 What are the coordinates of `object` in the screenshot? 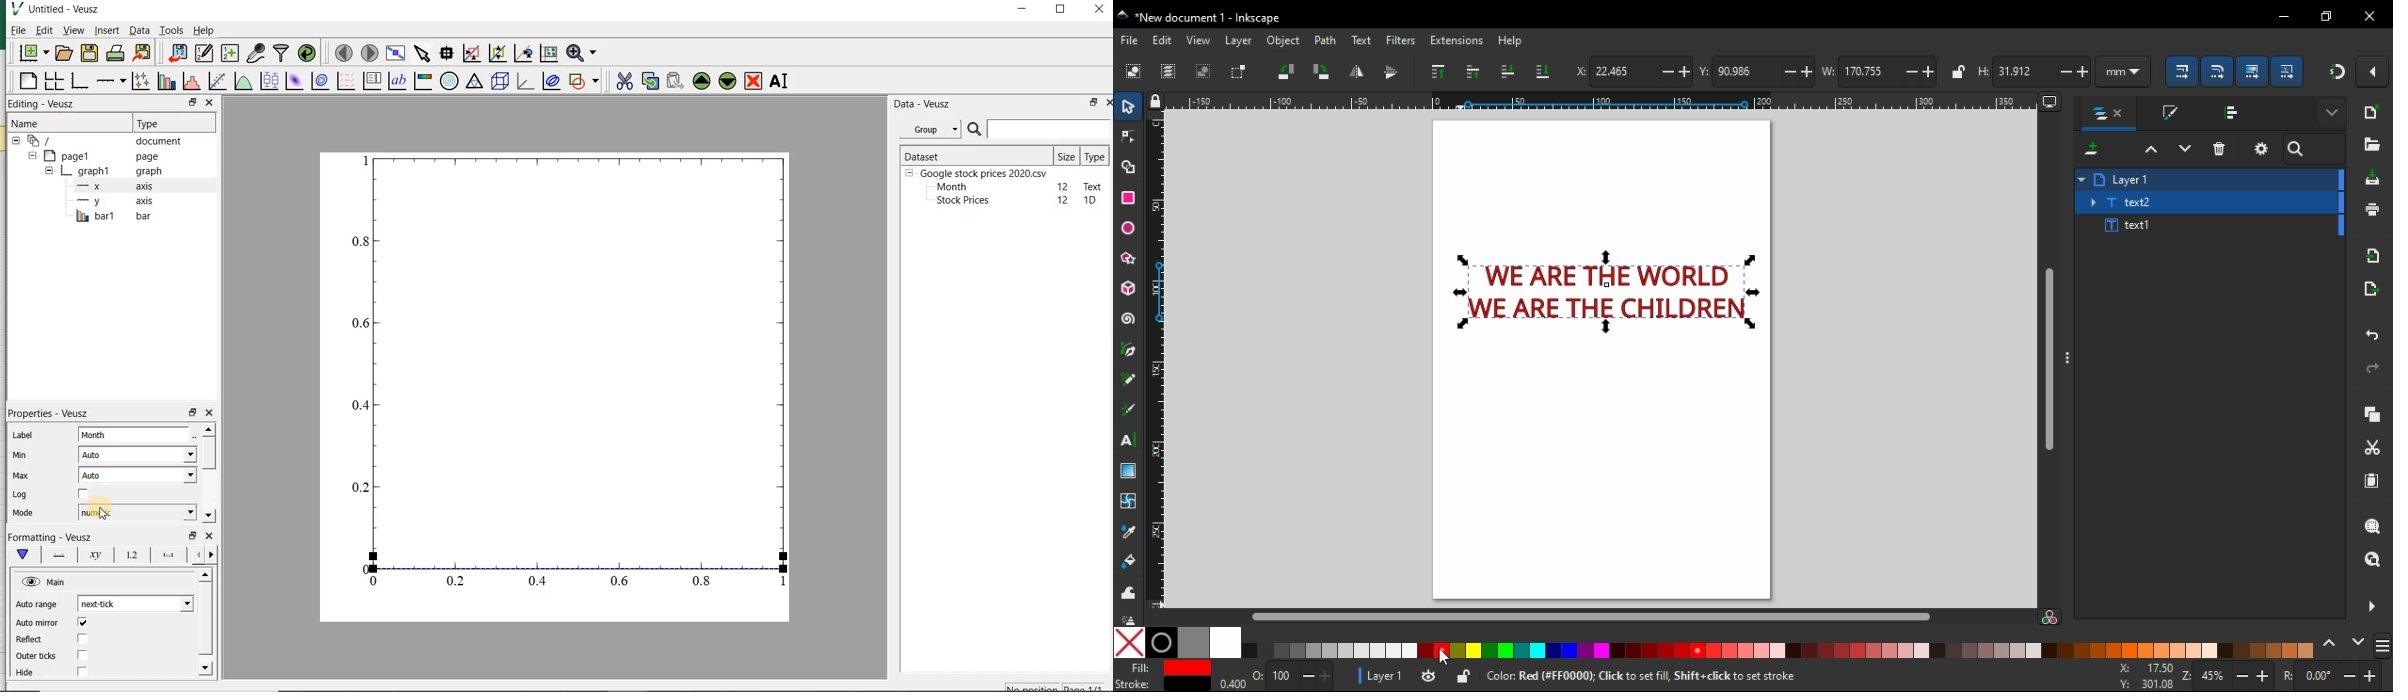 It's located at (1283, 42).